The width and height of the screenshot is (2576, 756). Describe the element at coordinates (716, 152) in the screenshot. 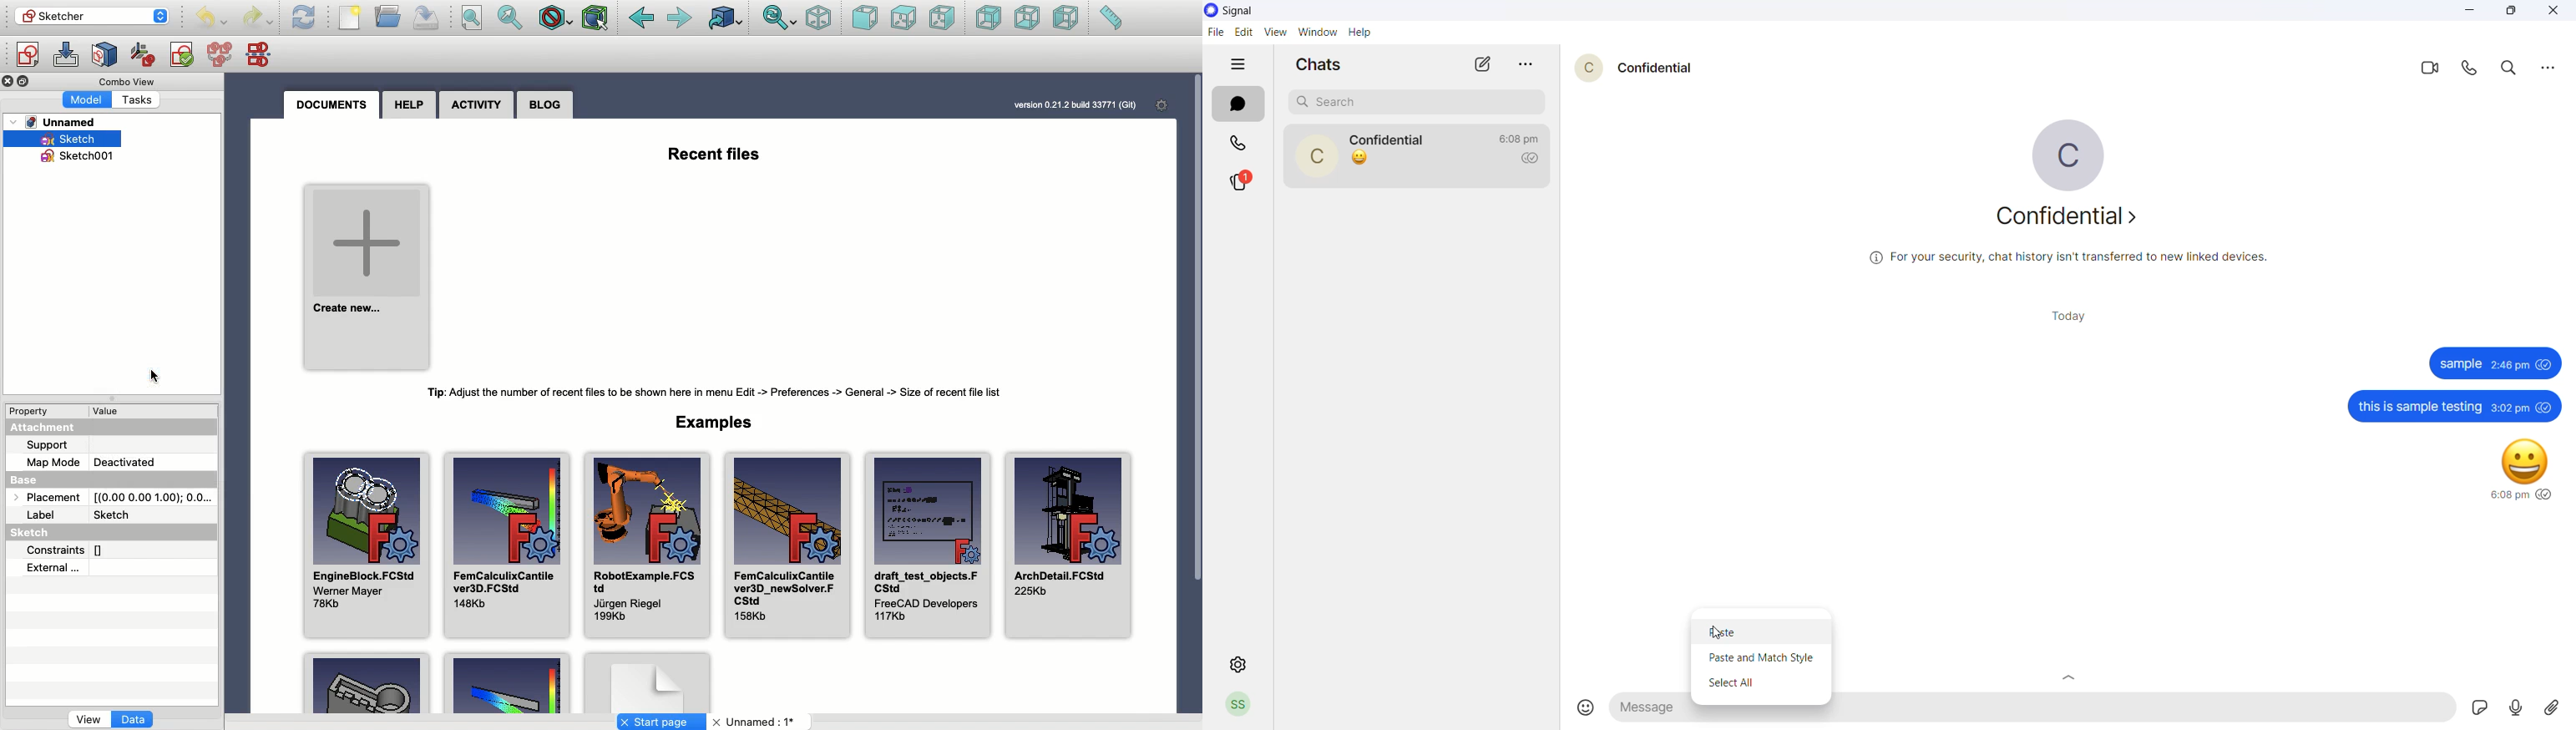

I see `Recent files` at that location.